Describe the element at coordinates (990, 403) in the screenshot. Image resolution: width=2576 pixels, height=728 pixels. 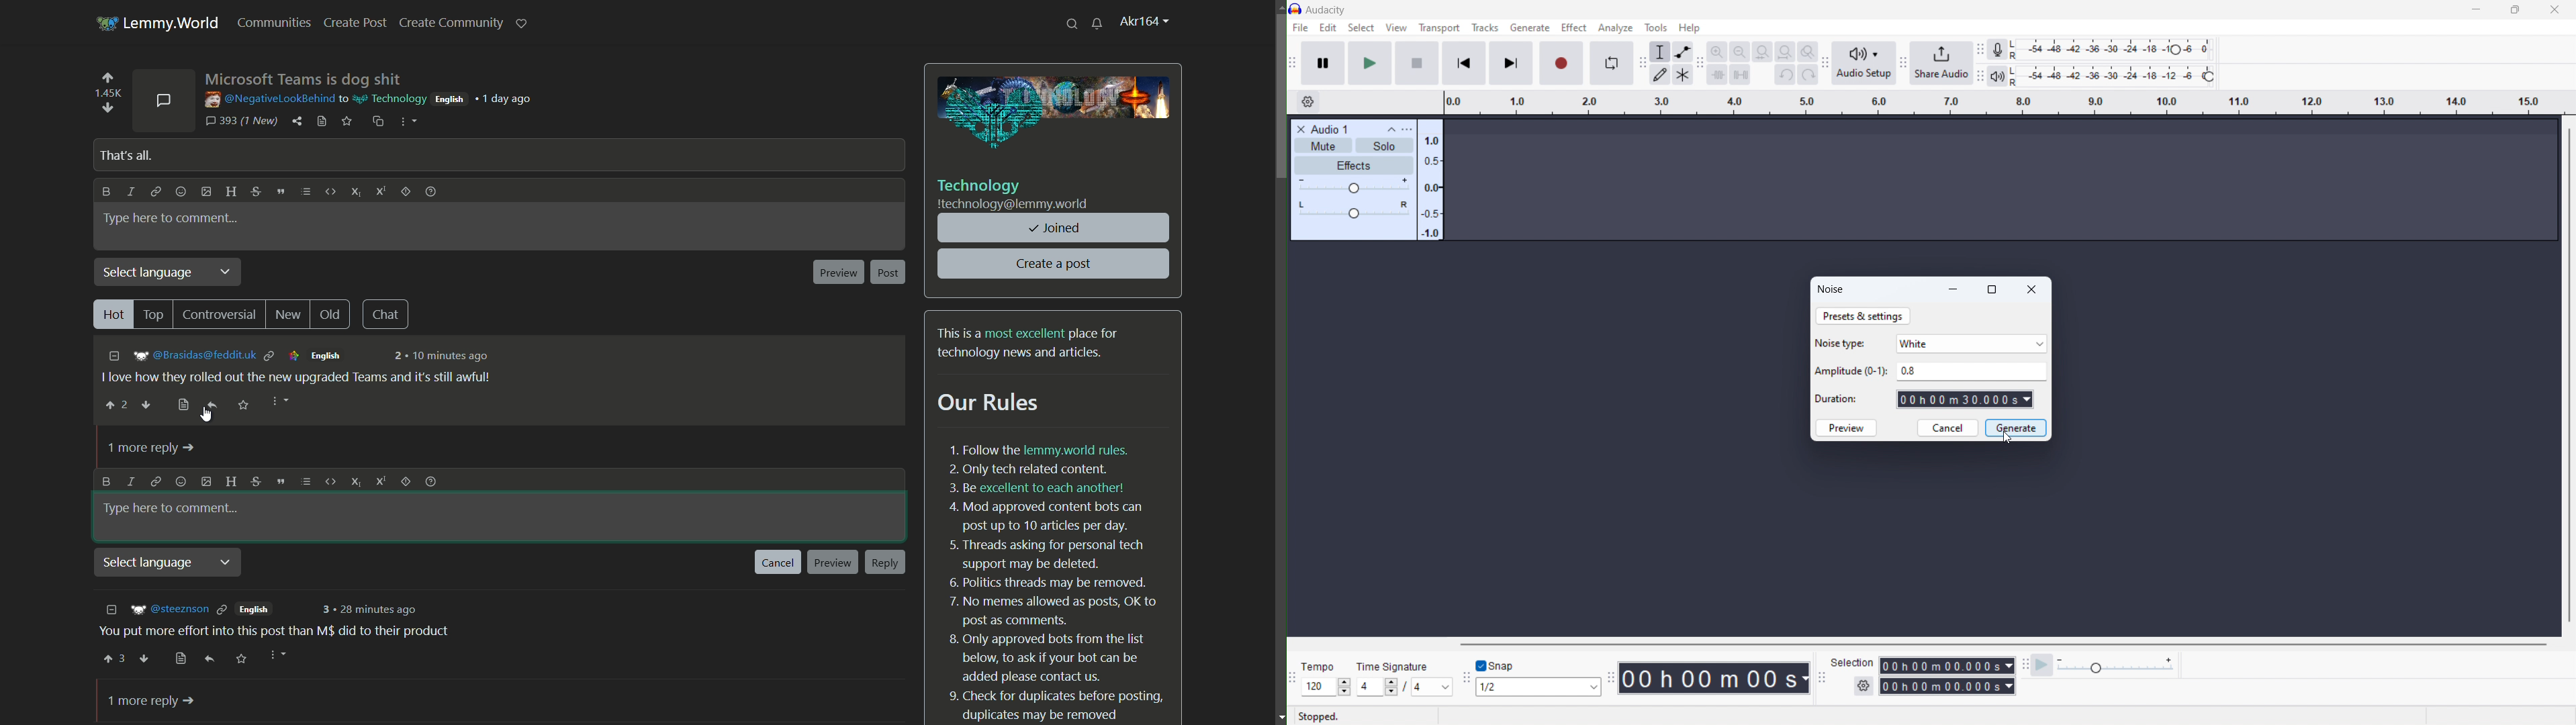
I see `our rules` at that location.